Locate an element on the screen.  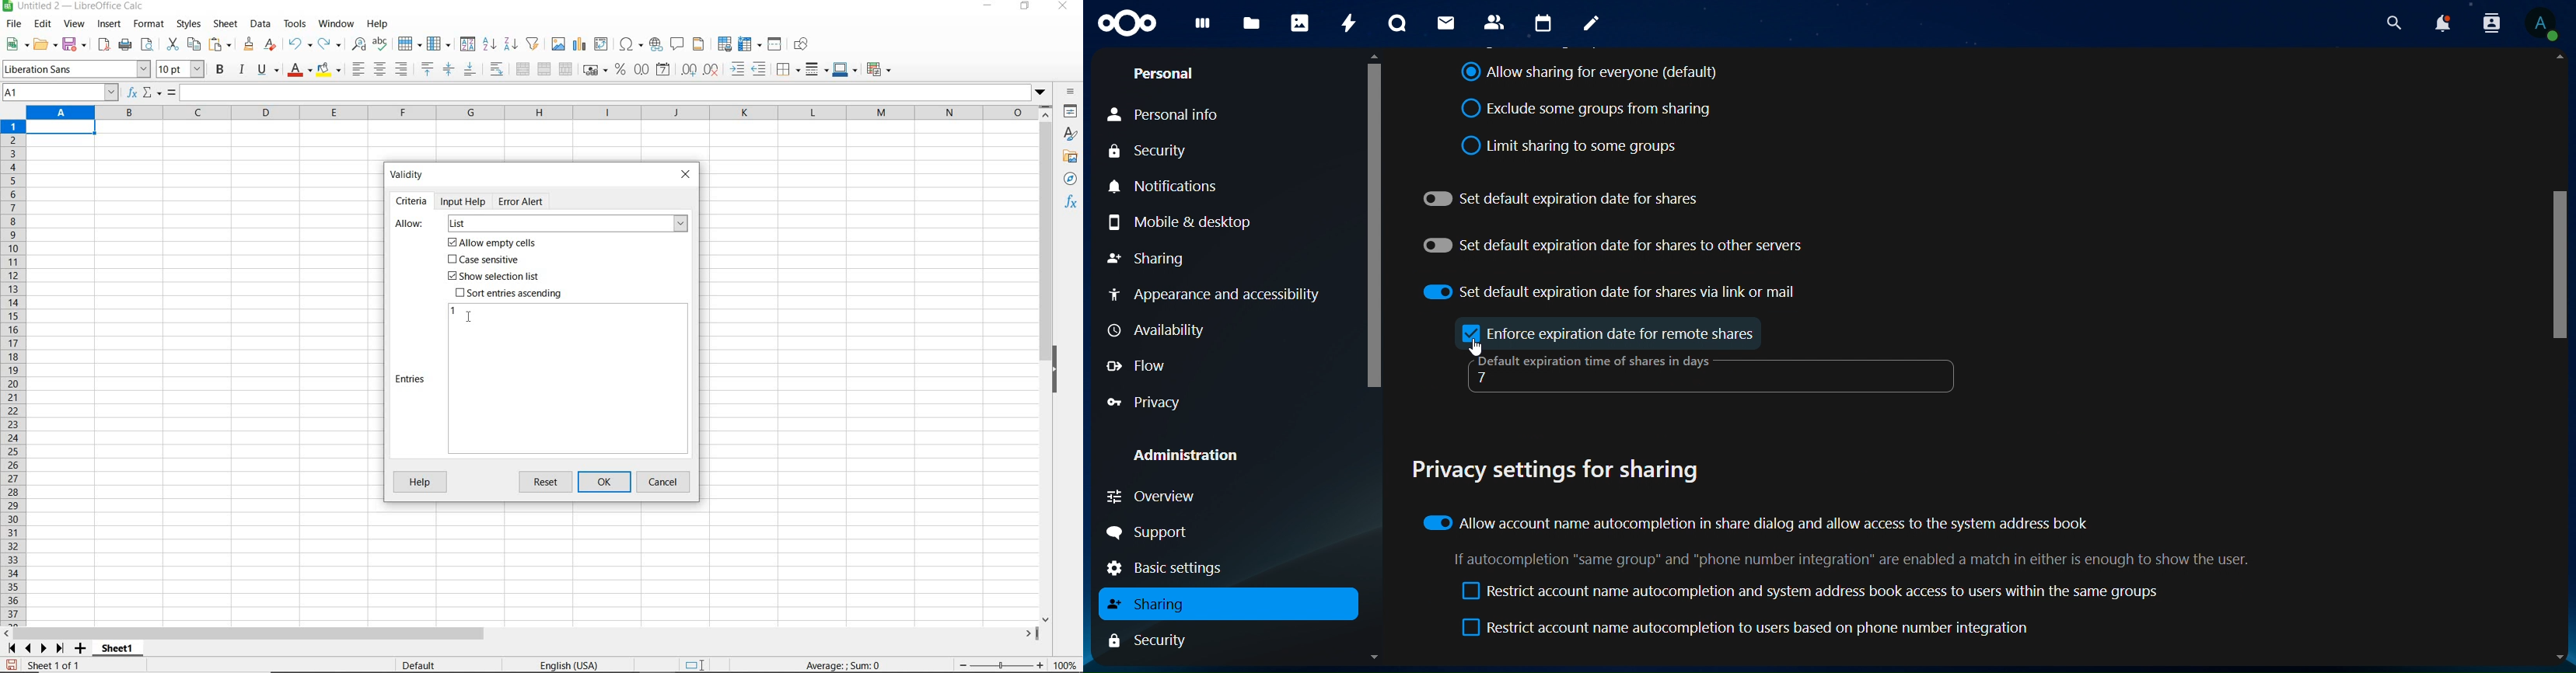
reset is located at coordinates (548, 482).